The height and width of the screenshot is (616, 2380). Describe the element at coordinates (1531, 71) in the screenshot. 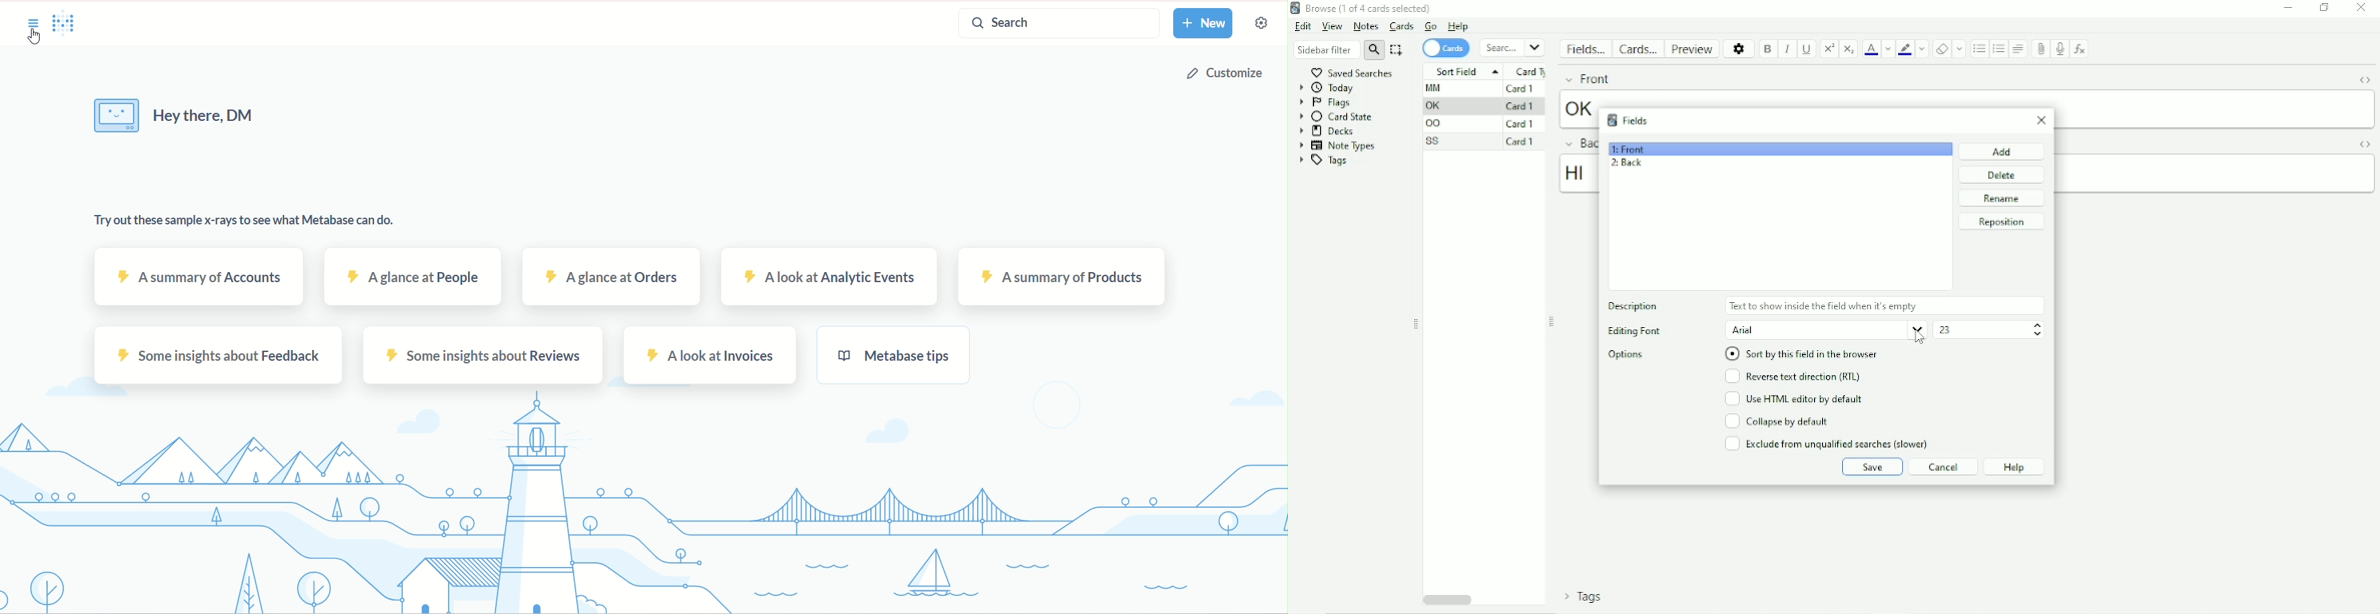

I see `Card type` at that location.